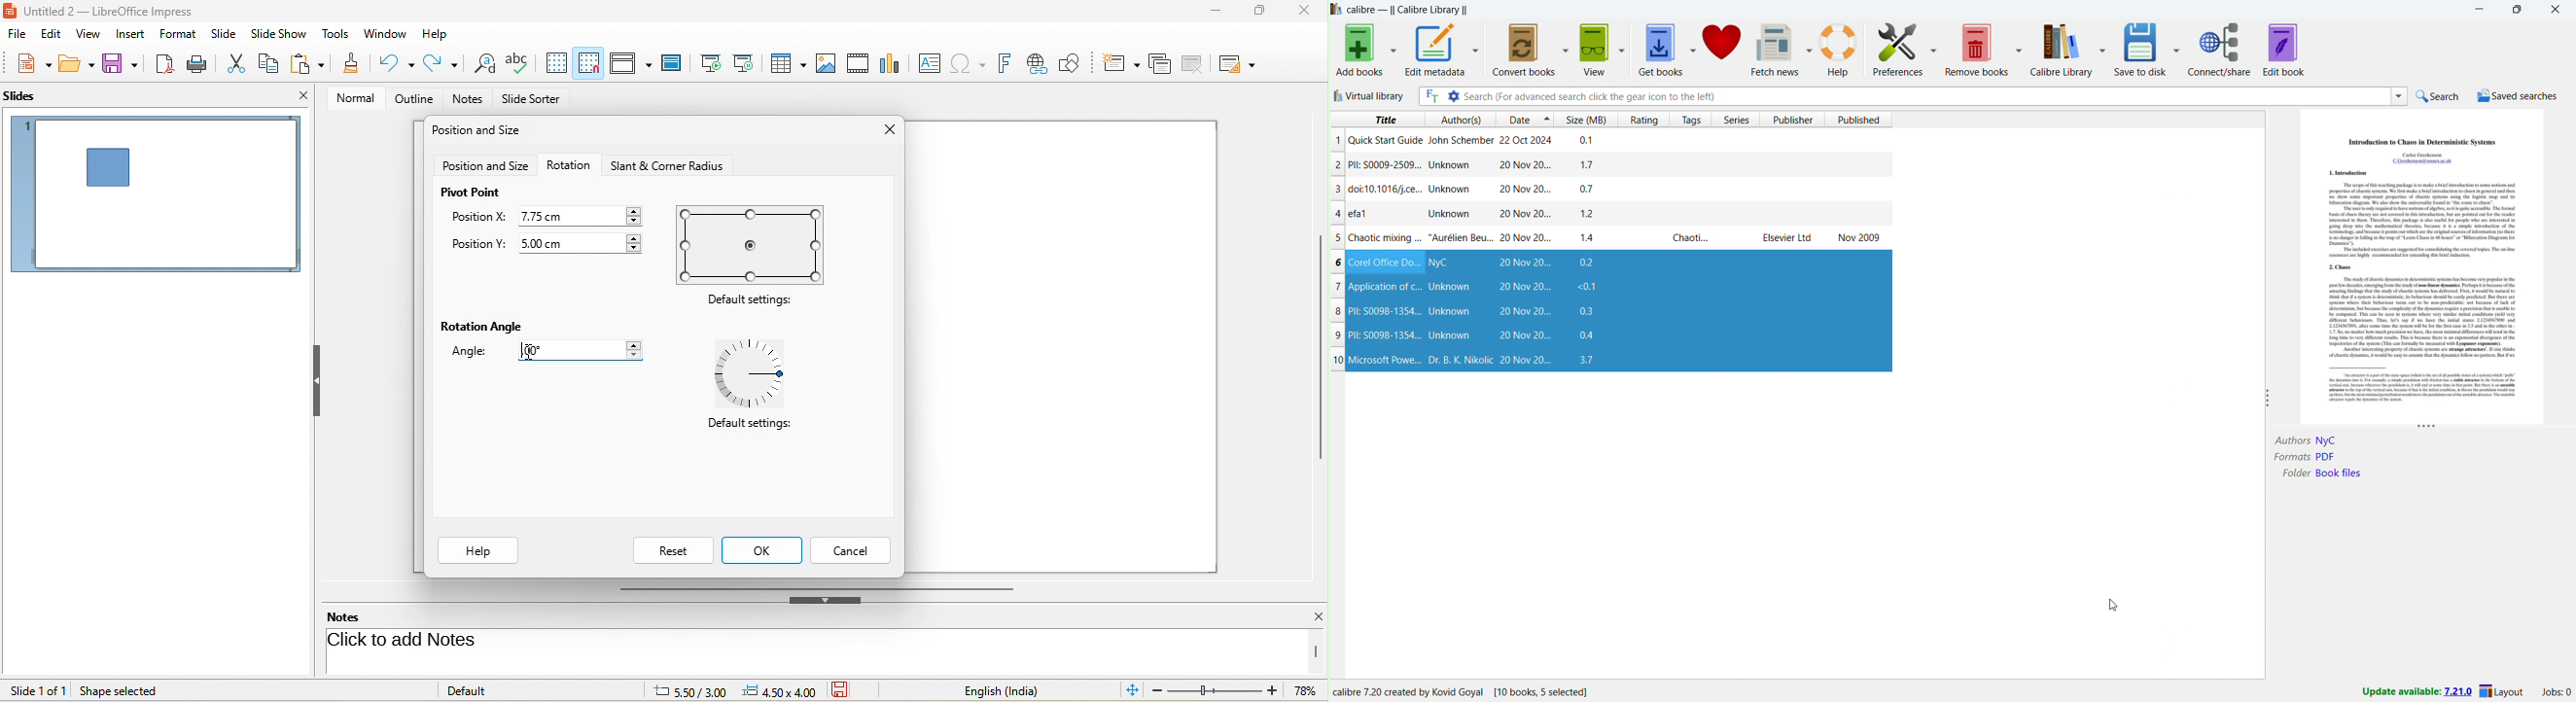  I want to click on help, so click(478, 551).